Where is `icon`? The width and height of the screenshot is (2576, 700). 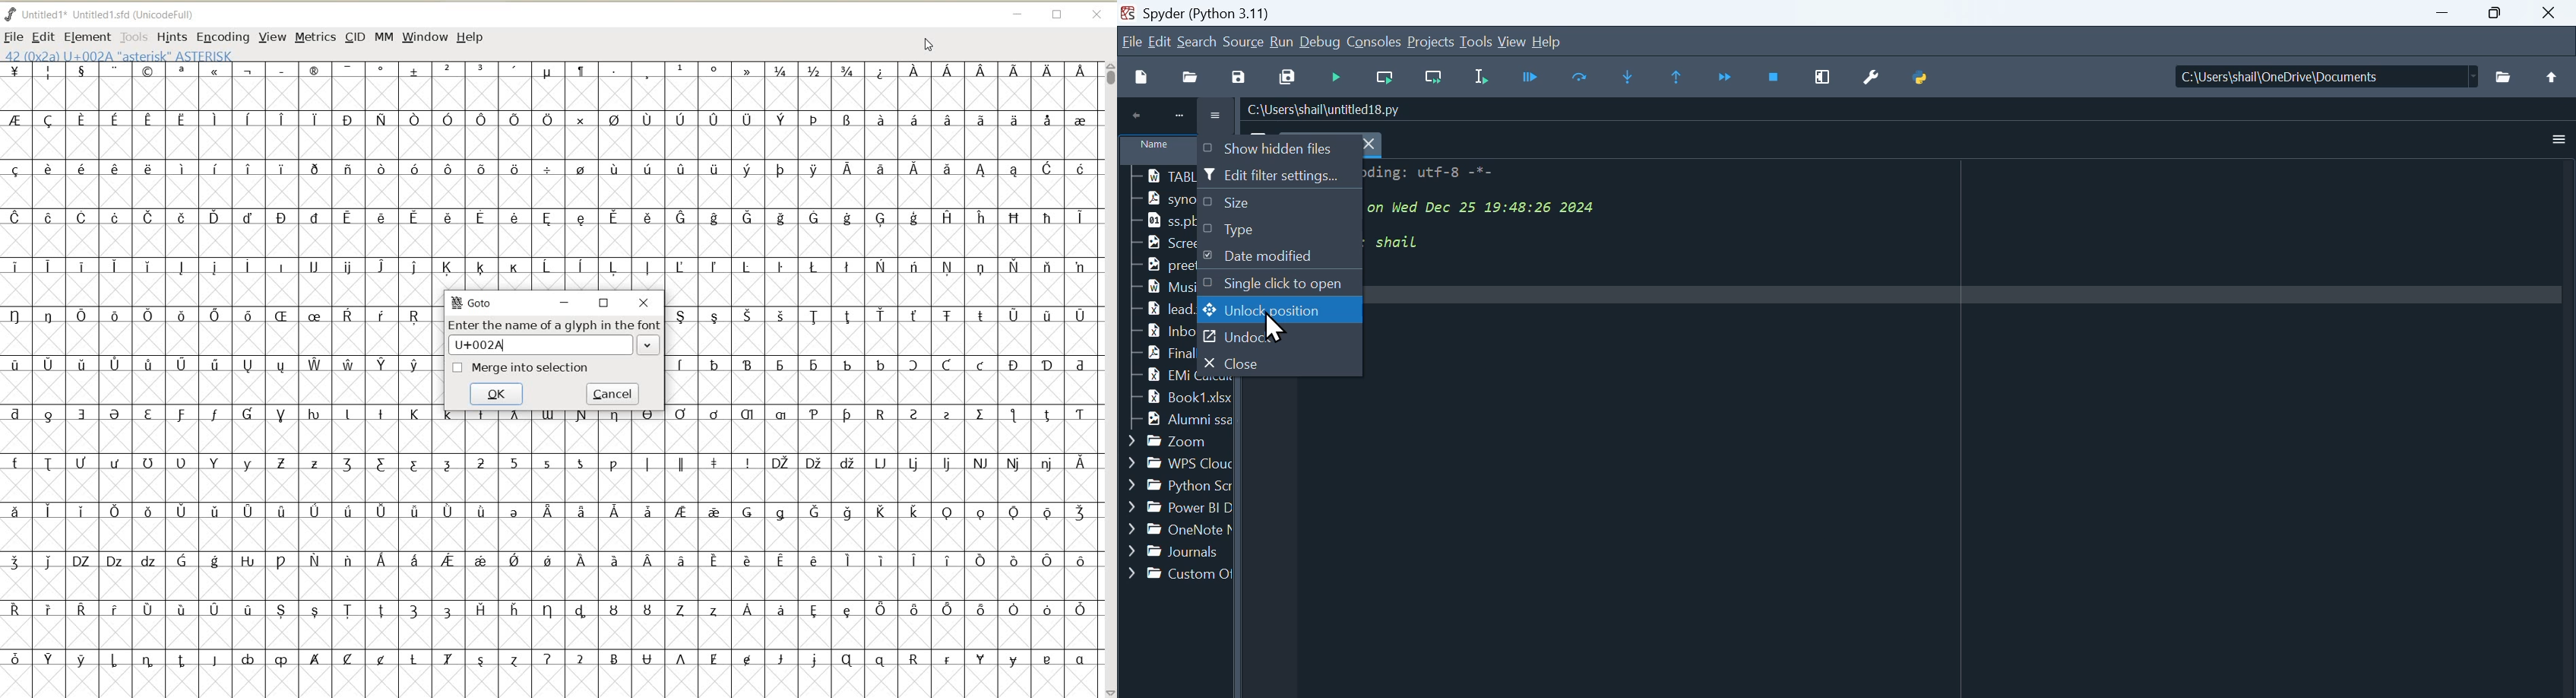
icon is located at coordinates (1174, 115).